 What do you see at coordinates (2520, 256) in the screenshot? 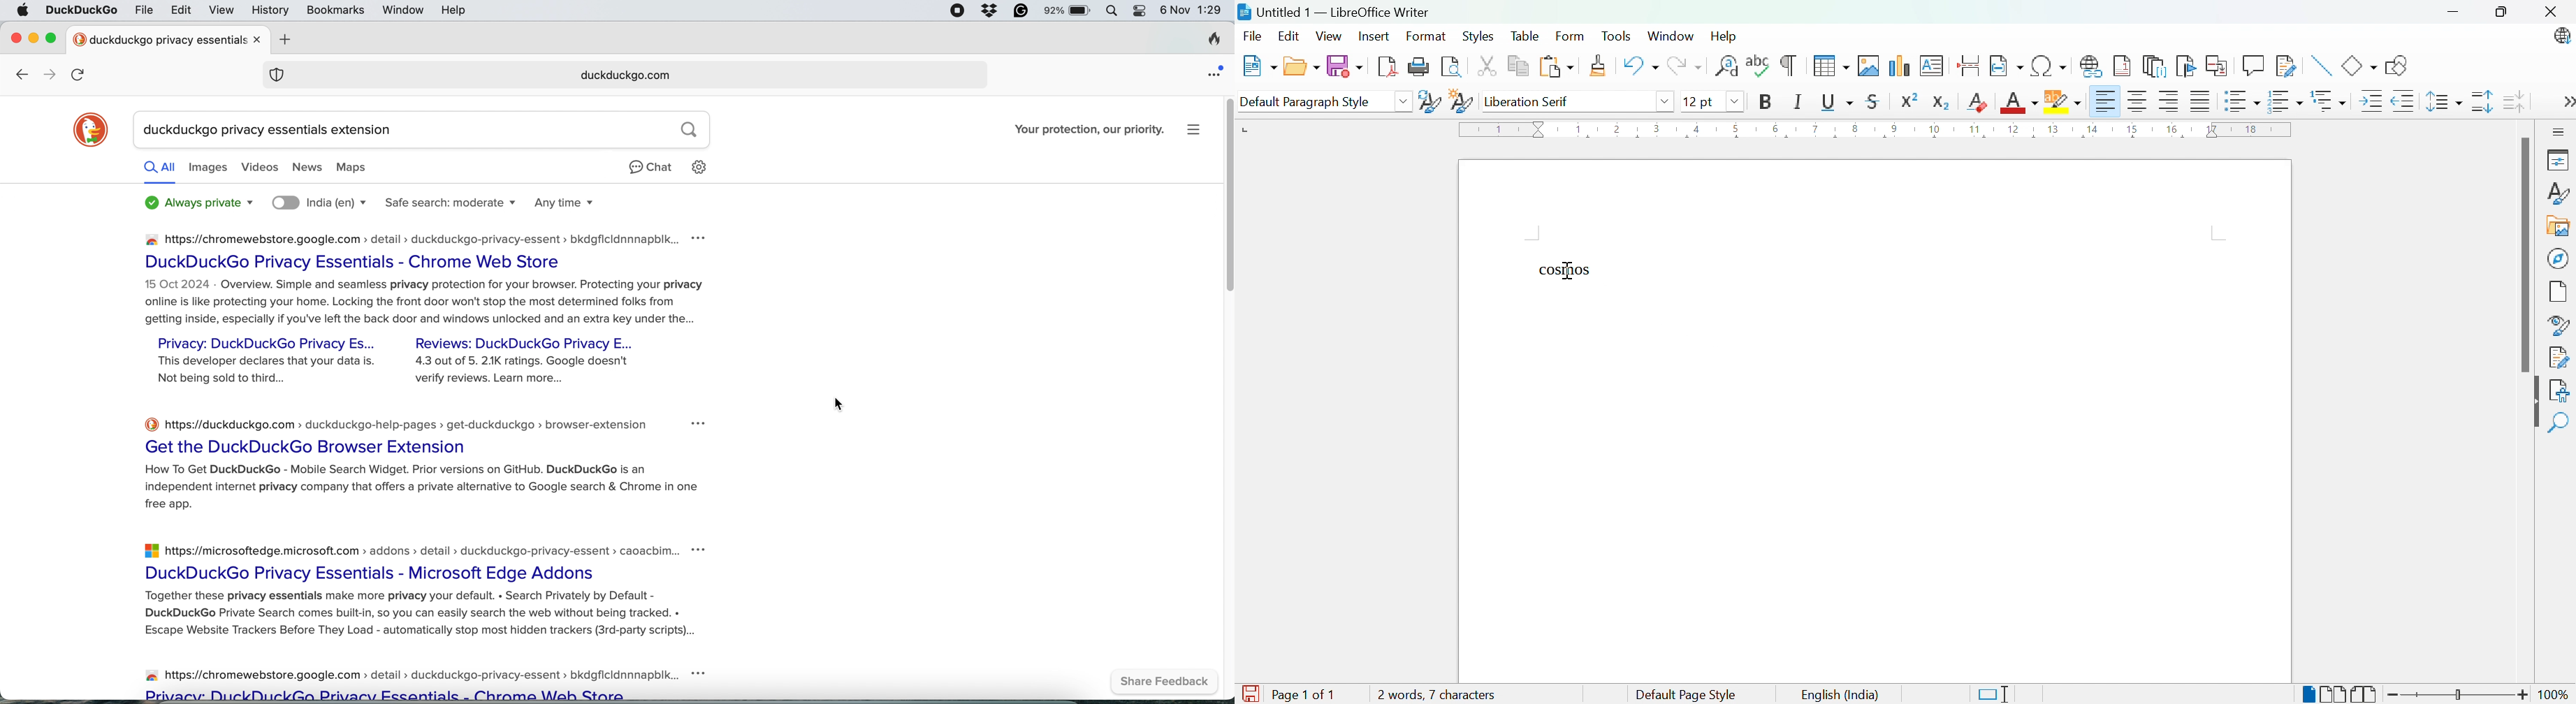
I see `Scroll bar` at bounding box center [2520, 256].